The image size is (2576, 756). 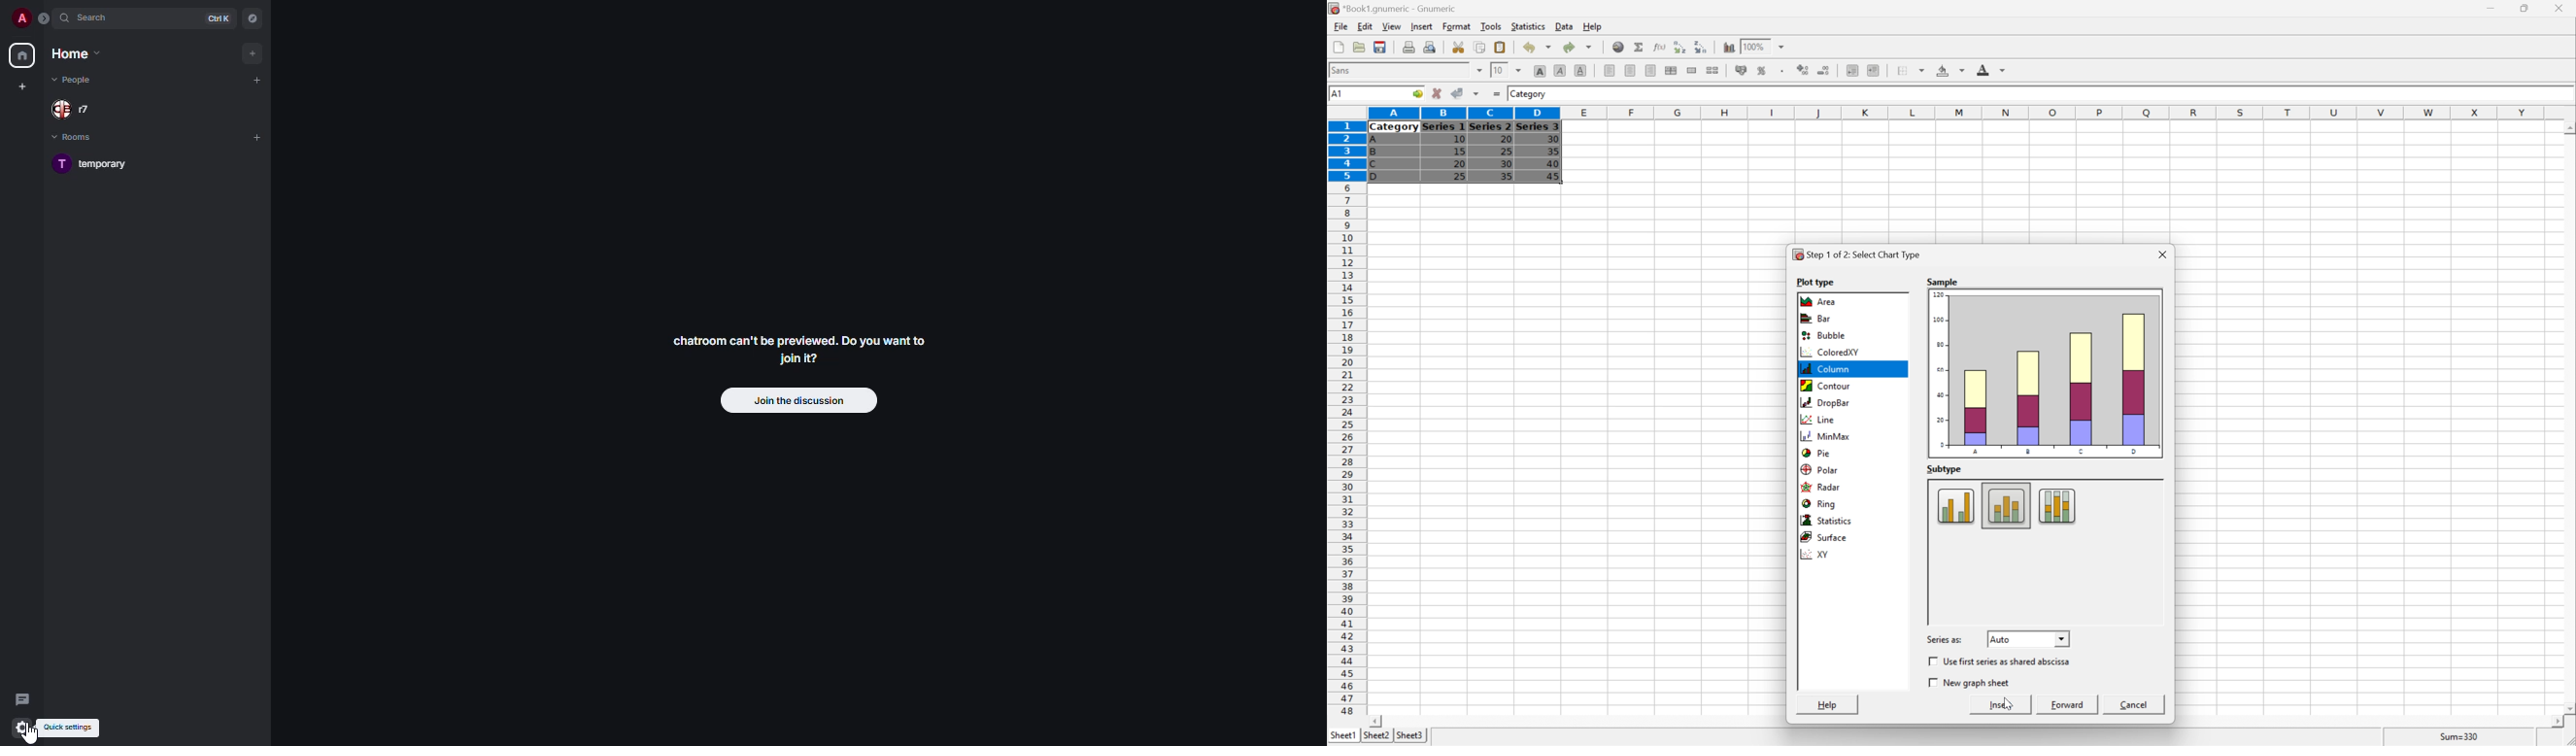 I want to click on Radar, so click(x=1822, y=488).